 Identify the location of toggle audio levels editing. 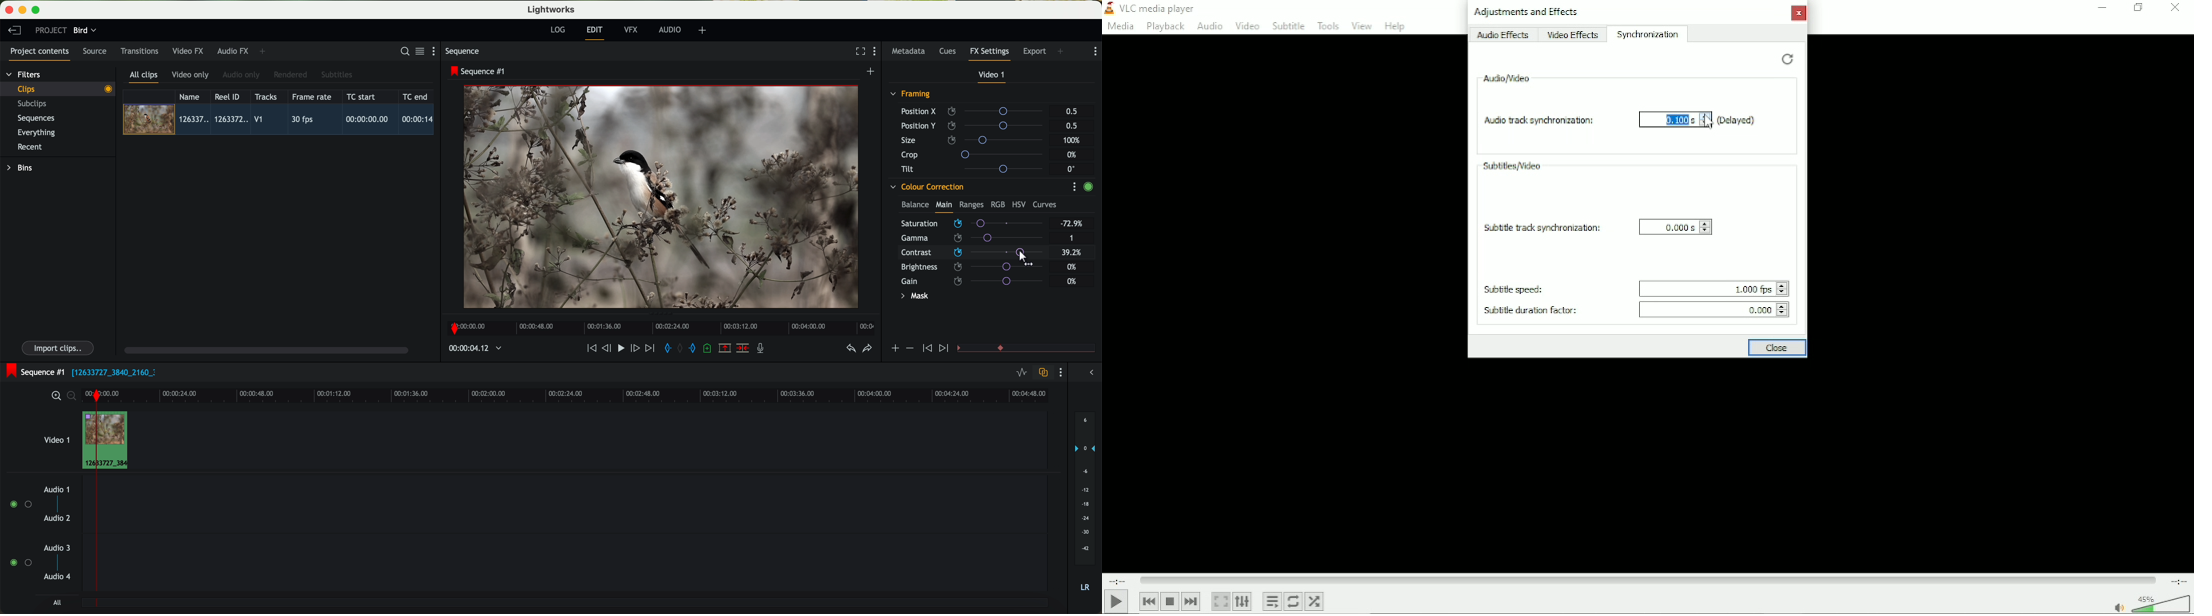
(1021, 374).